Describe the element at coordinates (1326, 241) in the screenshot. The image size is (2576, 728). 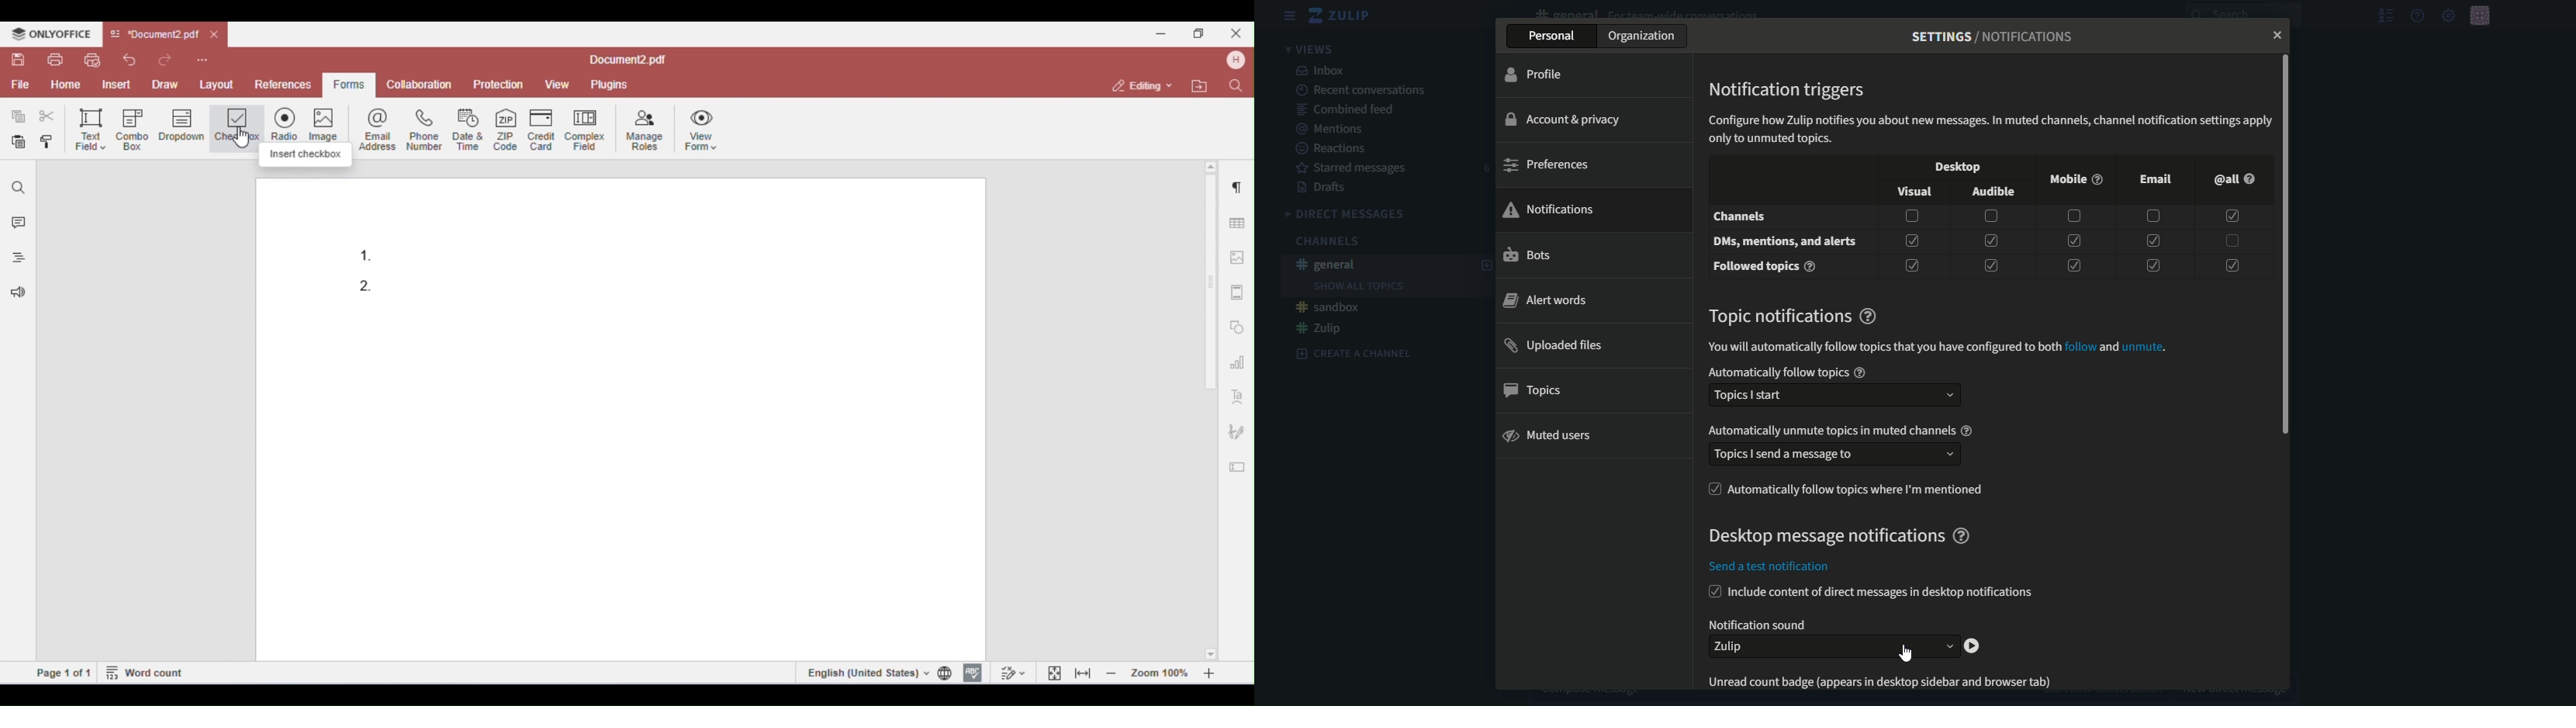
I see `Channels` at that location.